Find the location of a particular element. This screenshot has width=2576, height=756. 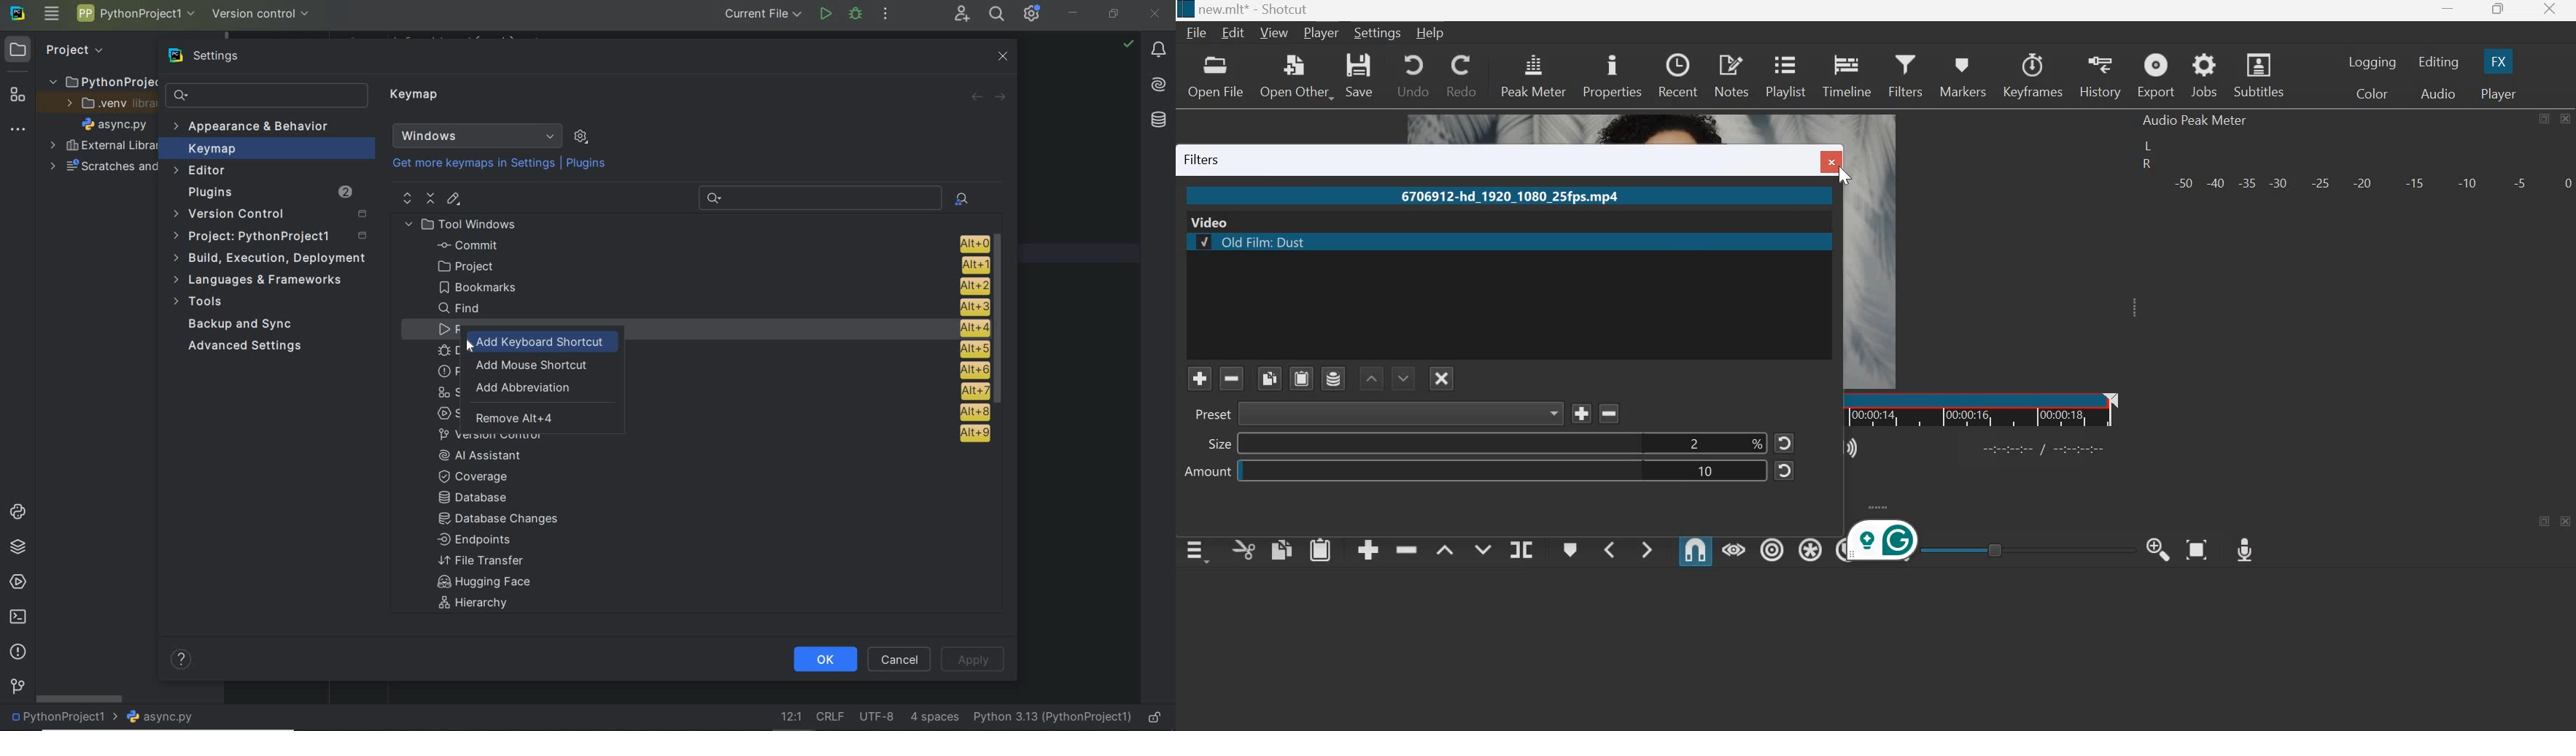

minimize is located at coordinates (2448, 12).